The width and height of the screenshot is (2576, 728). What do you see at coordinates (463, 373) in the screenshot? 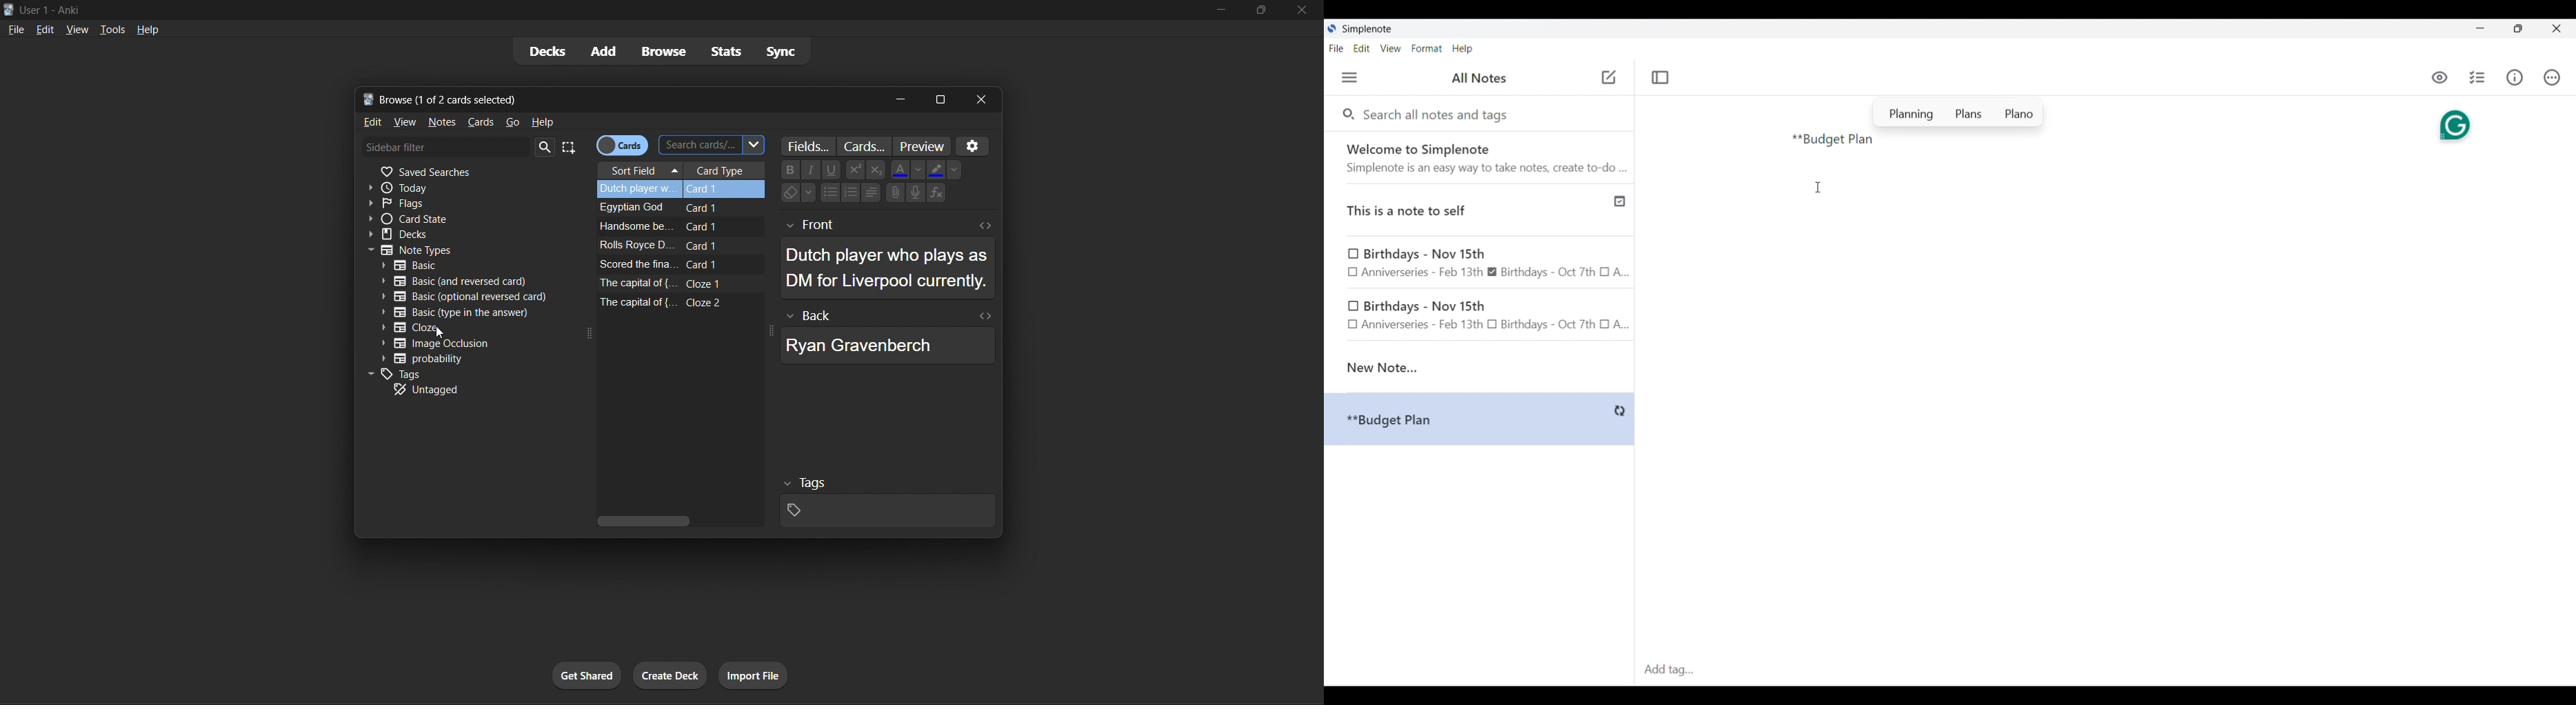
I see `tags filter` at bounding box center [463, 373].